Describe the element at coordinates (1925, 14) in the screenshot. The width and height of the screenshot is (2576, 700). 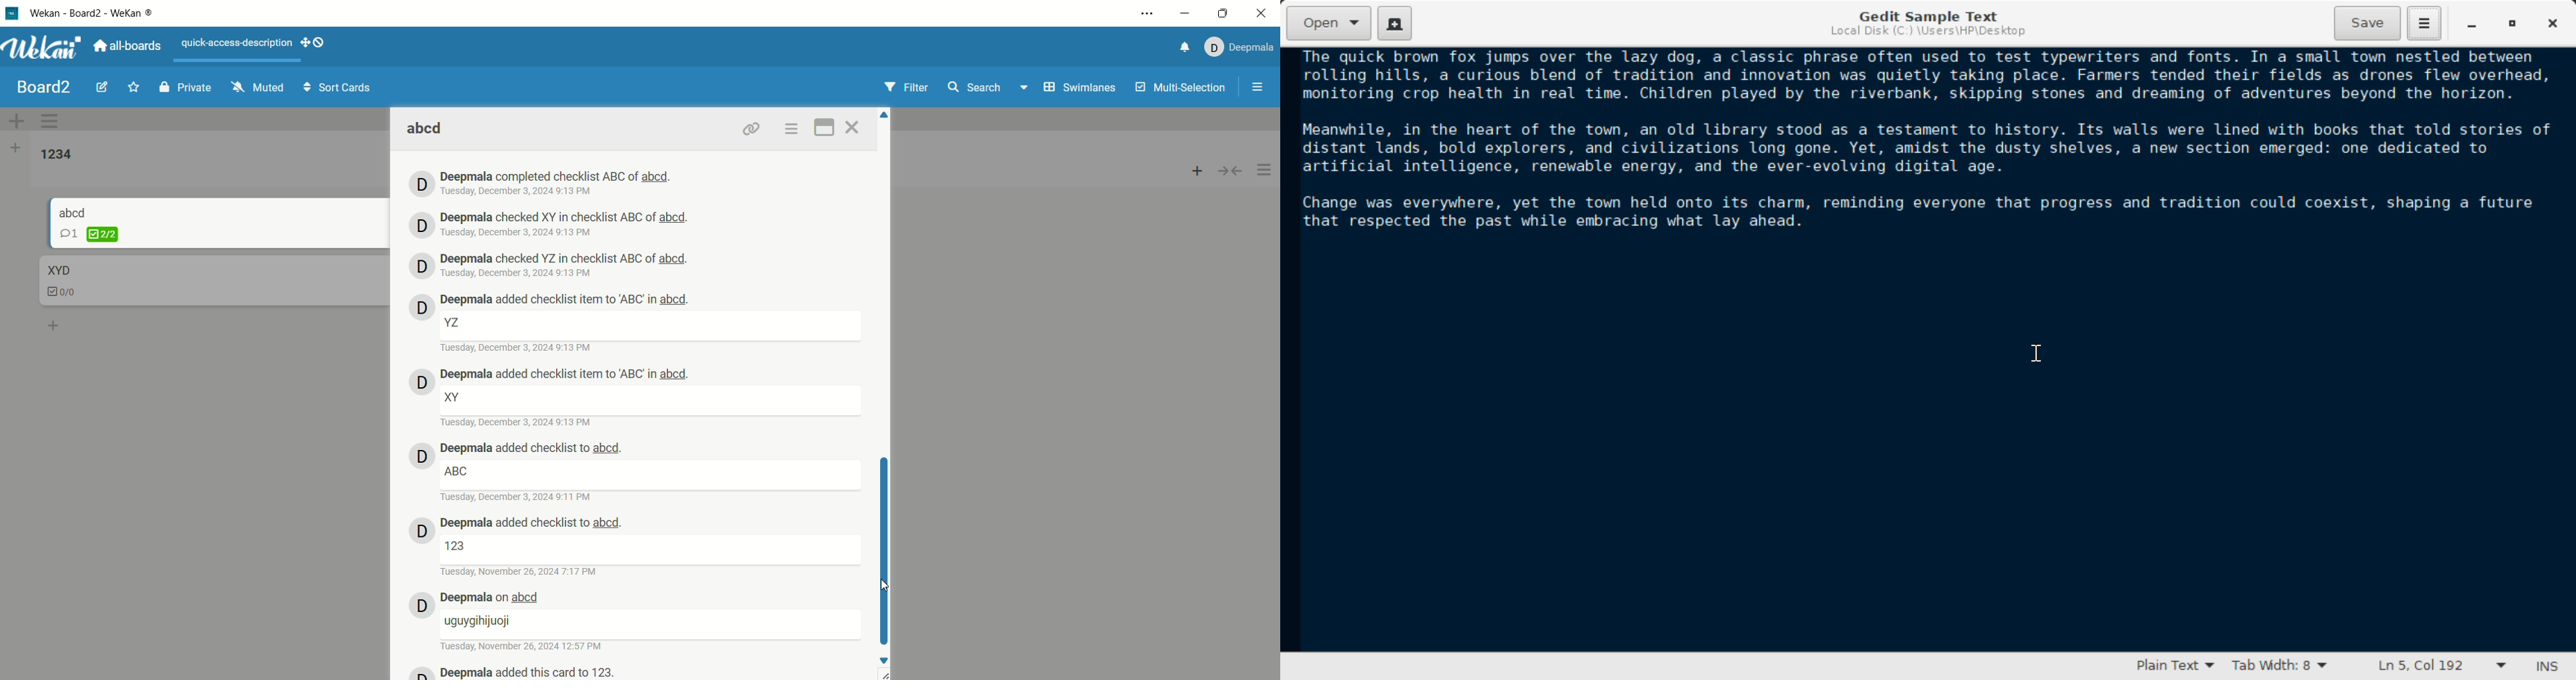
I see `Gedit Sample Text` at that location.